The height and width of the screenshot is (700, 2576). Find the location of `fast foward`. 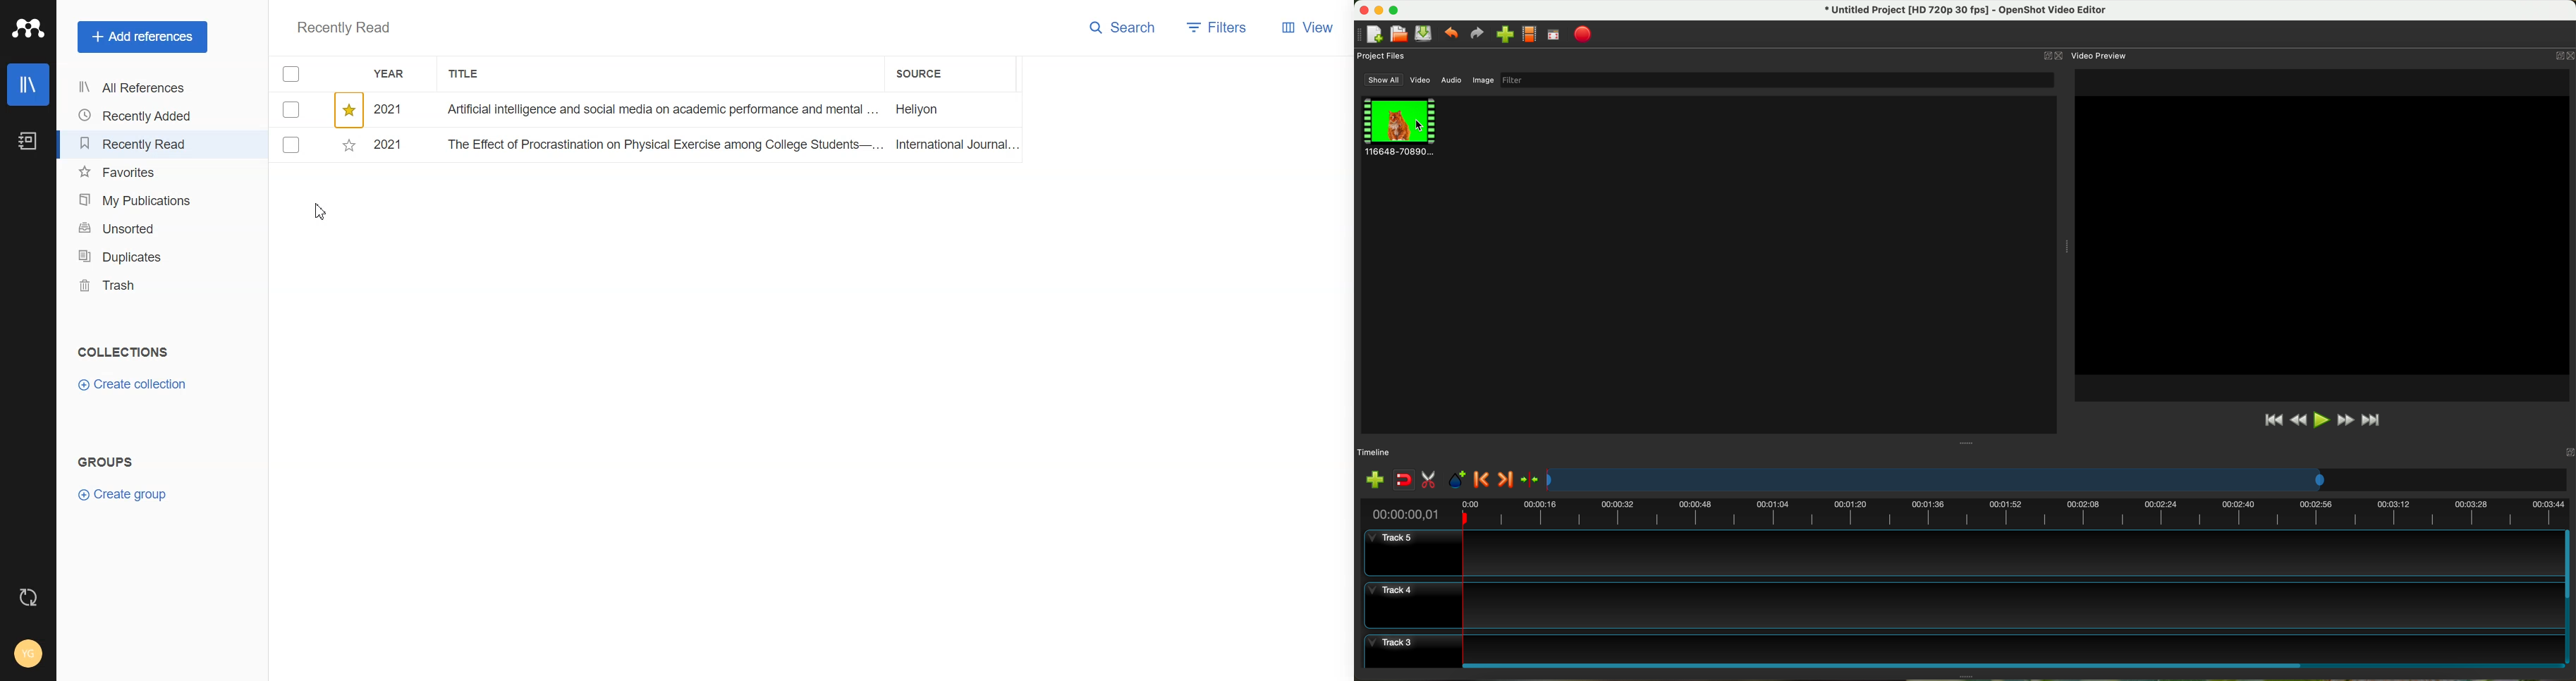

fast foward is located at coordinates (2346, 420).